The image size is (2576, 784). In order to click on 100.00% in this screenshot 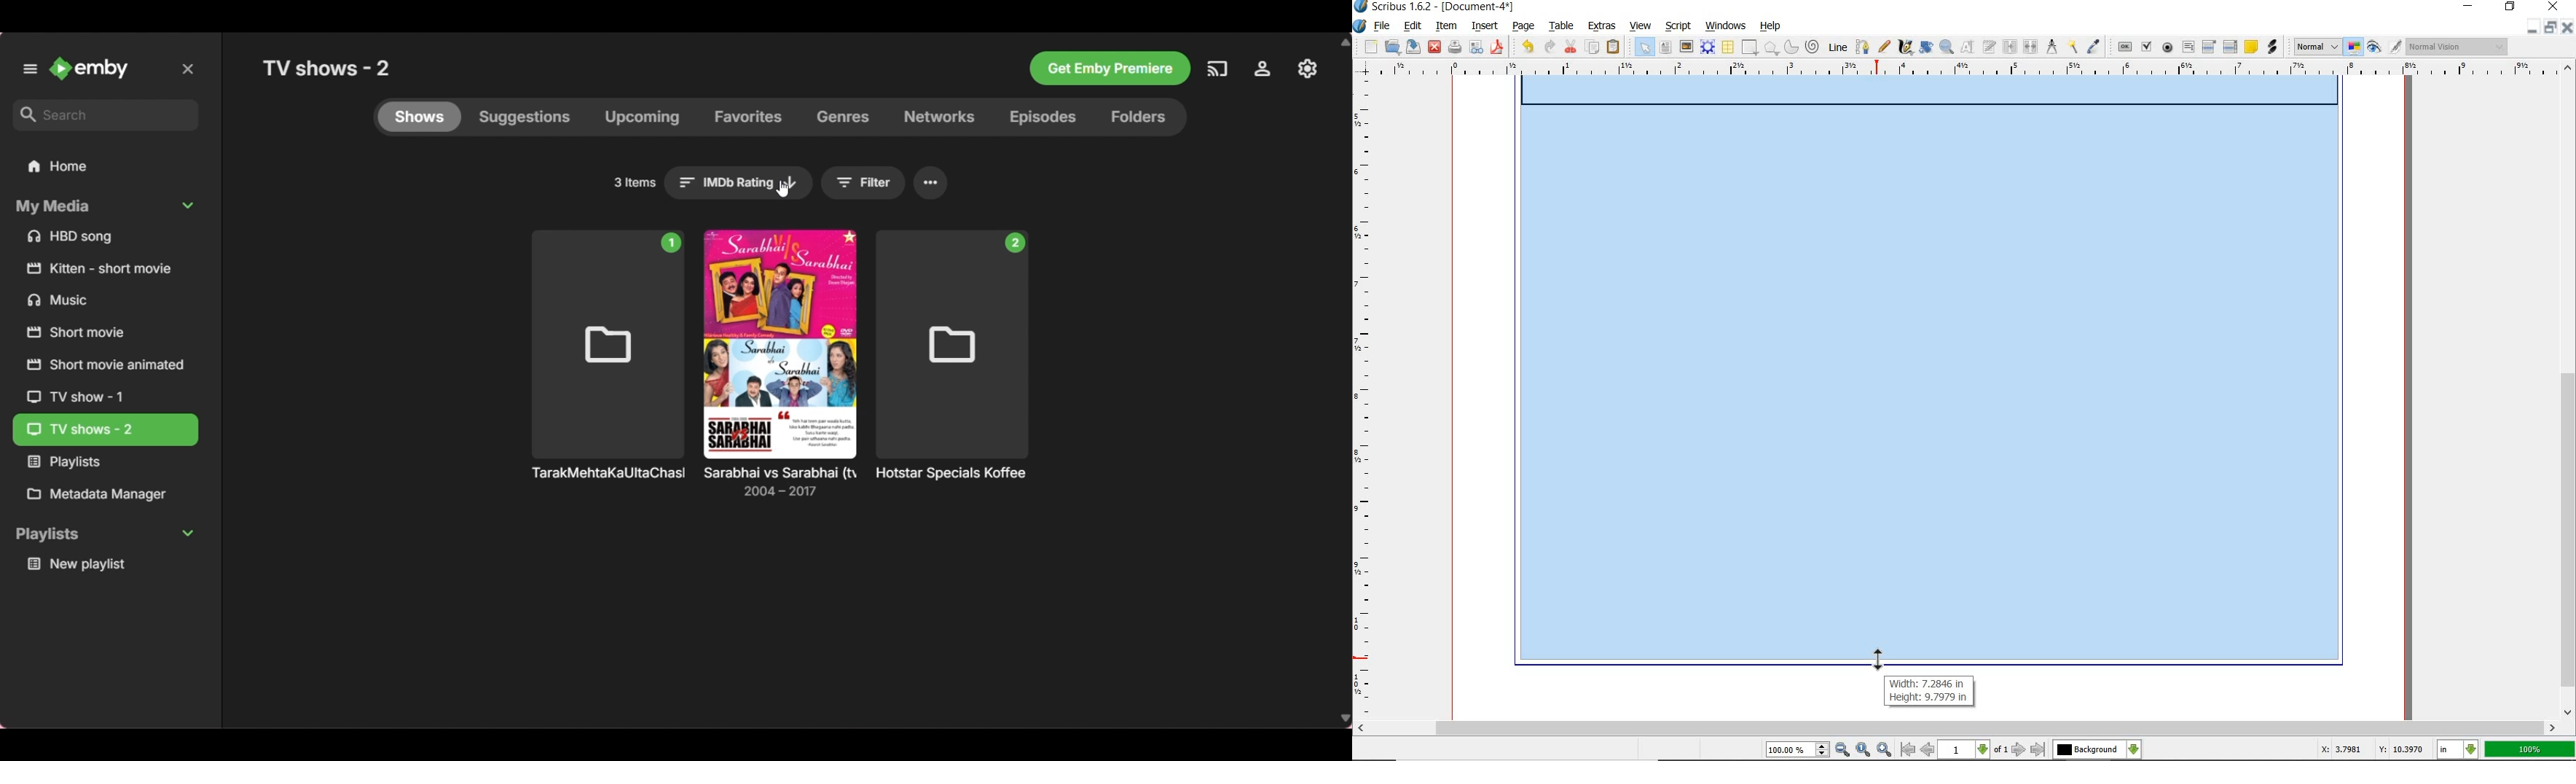, I will do `click(1799, 751)`.